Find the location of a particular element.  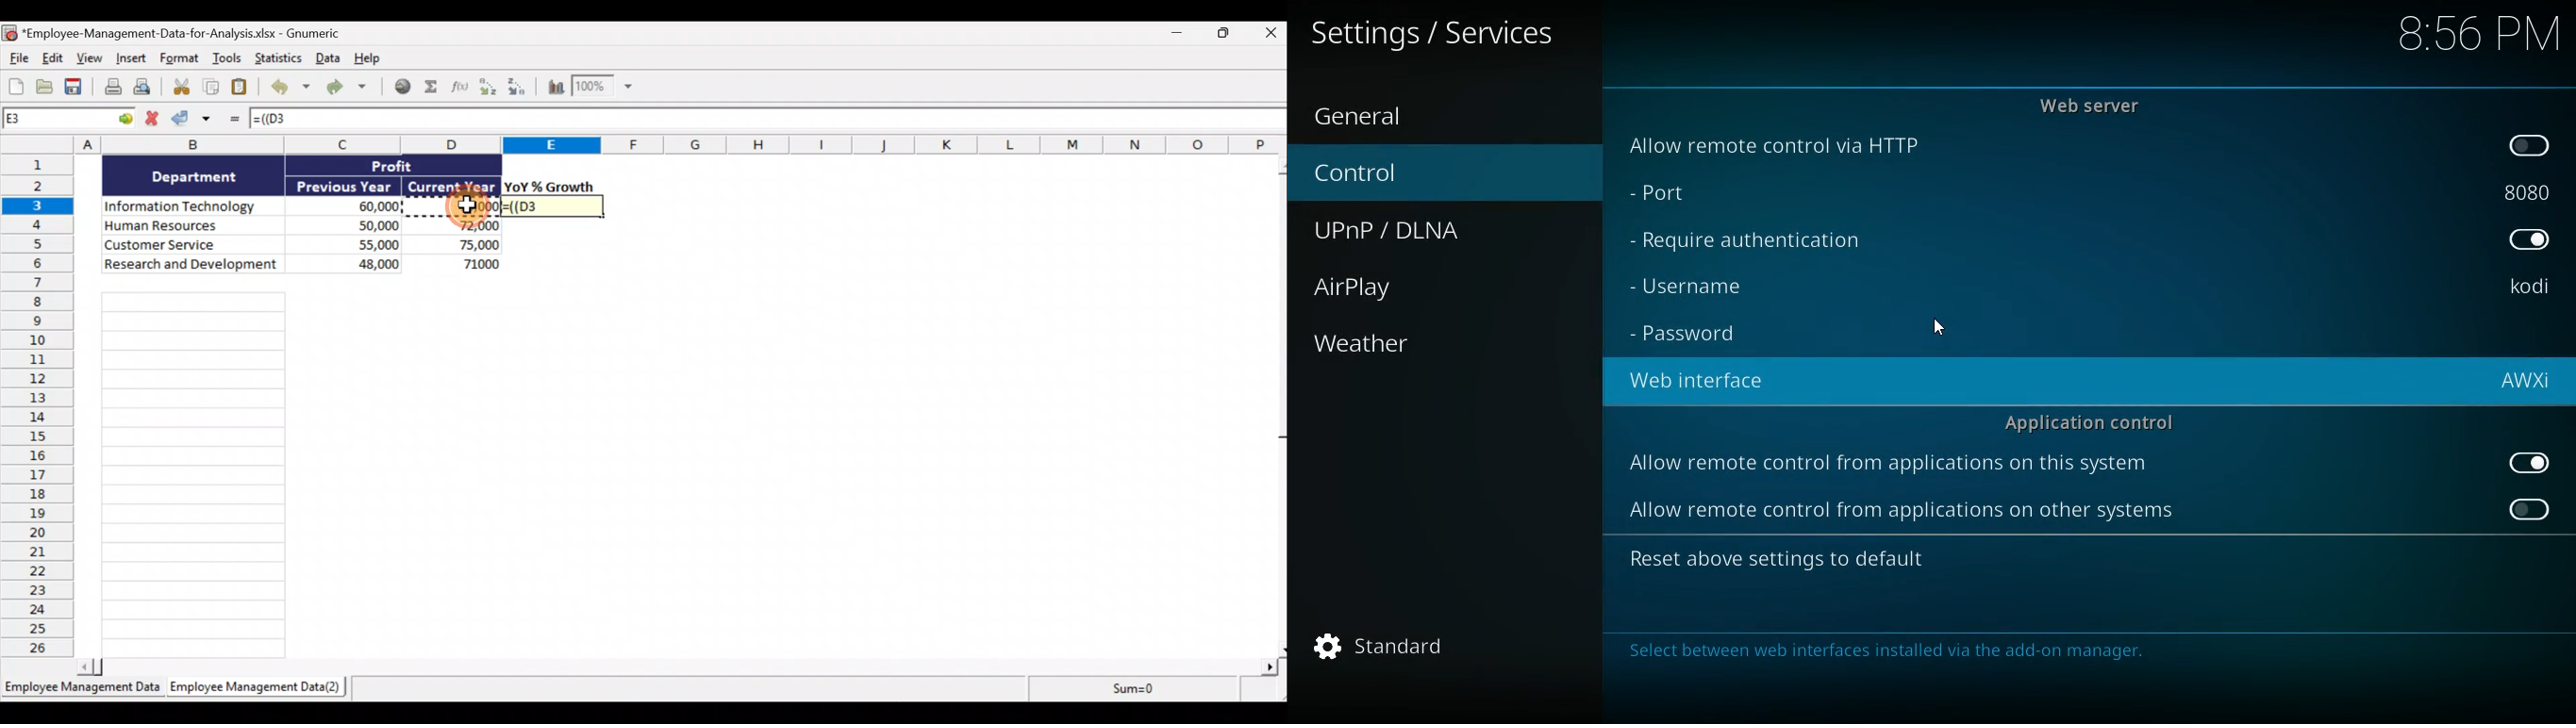

Sheet 2 is located at coordinates (252, 688).